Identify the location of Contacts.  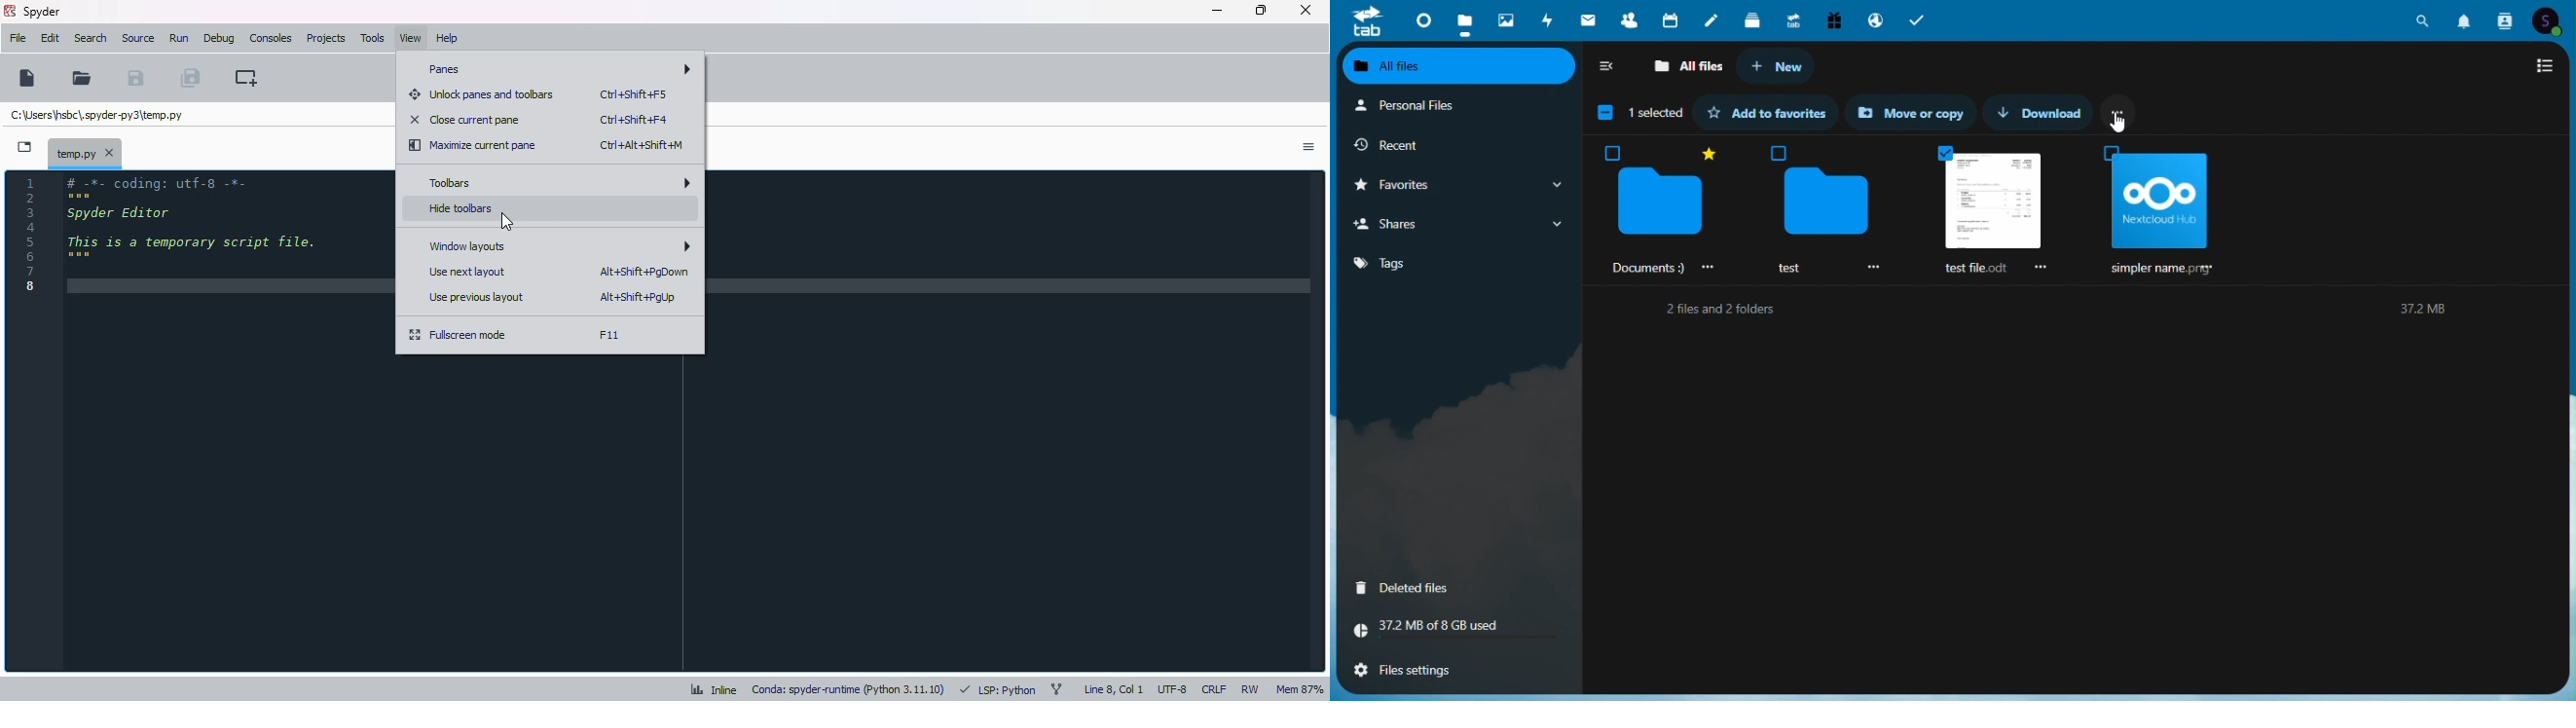
(1627, 18).